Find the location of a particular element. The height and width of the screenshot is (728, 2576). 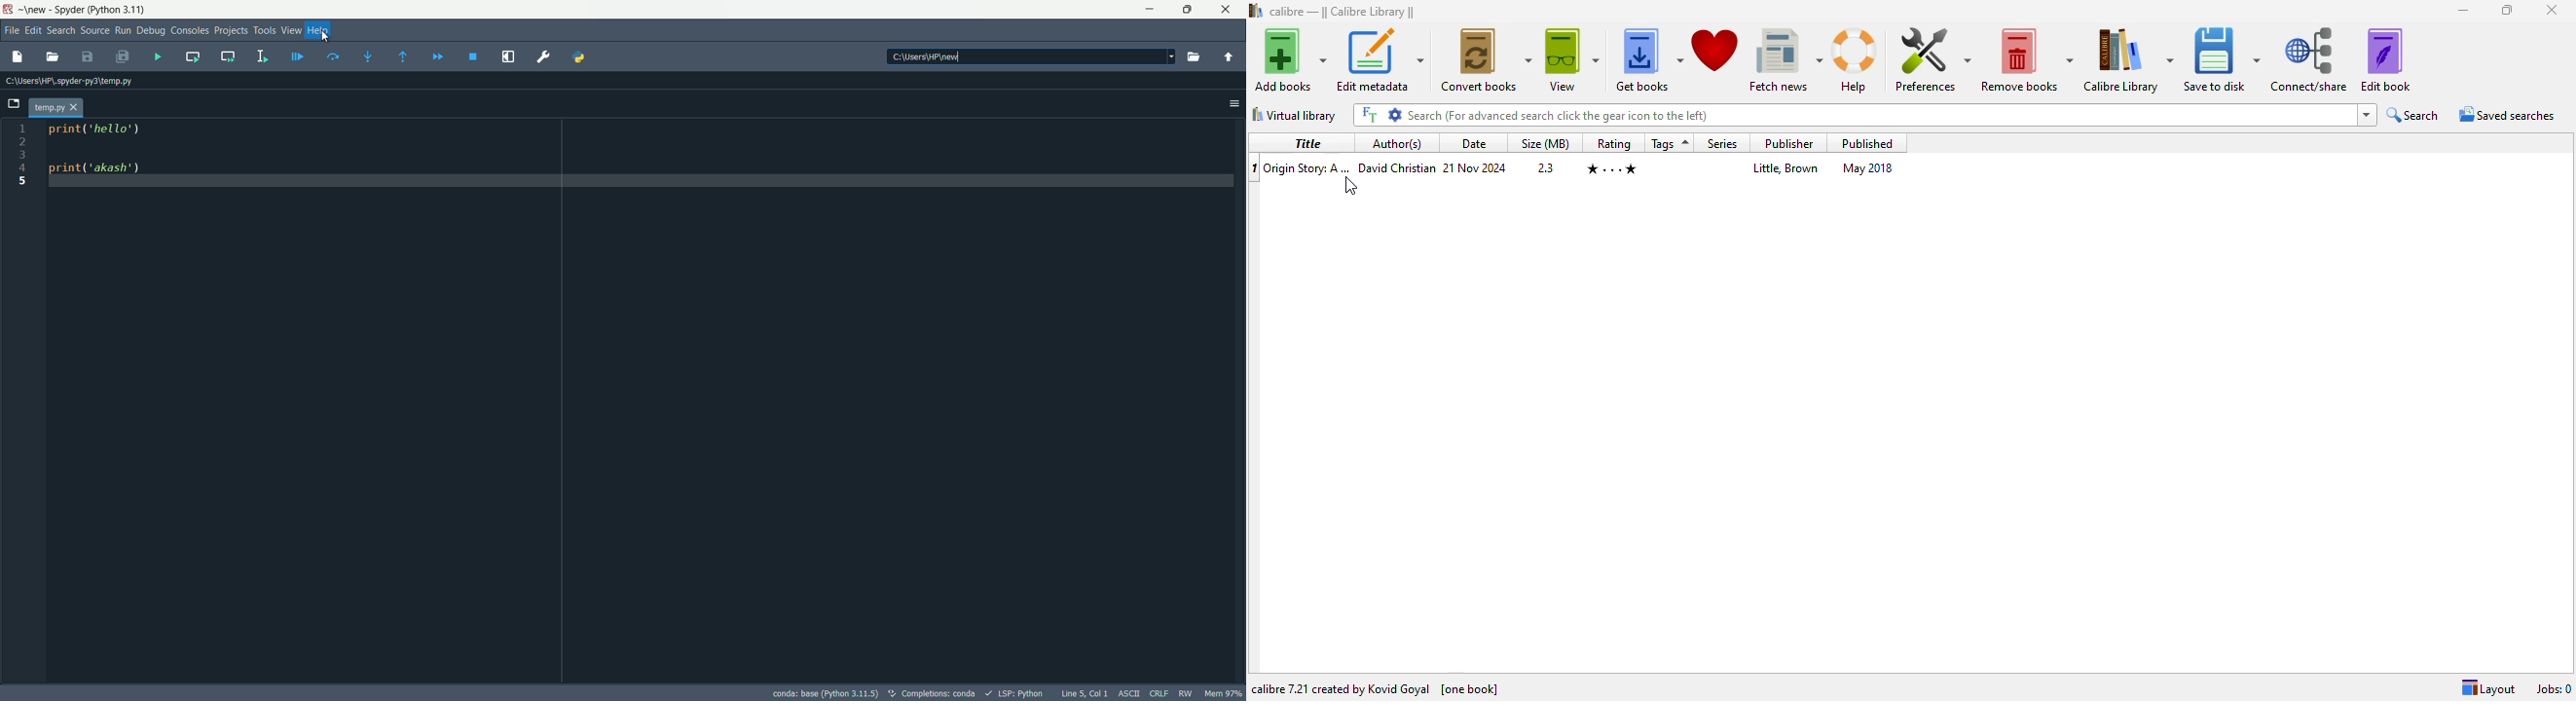

edit book is located at coordinates (2386, 58).